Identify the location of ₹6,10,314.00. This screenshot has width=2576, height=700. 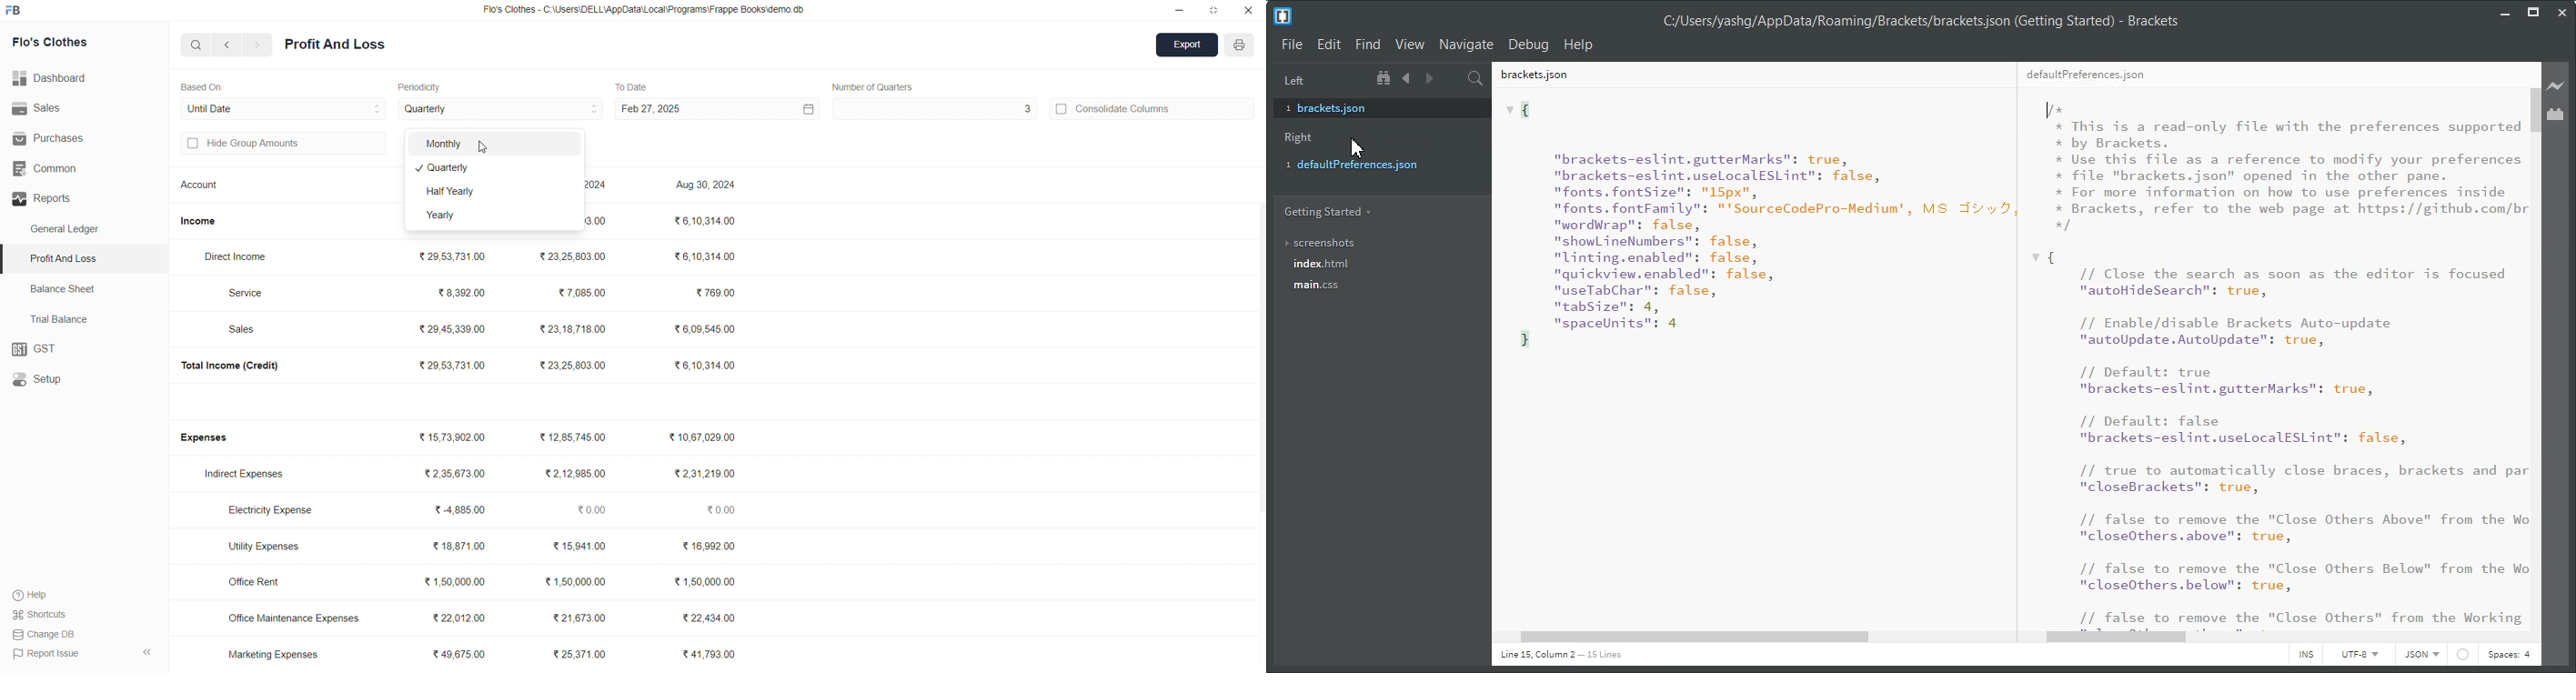
(703, 220).